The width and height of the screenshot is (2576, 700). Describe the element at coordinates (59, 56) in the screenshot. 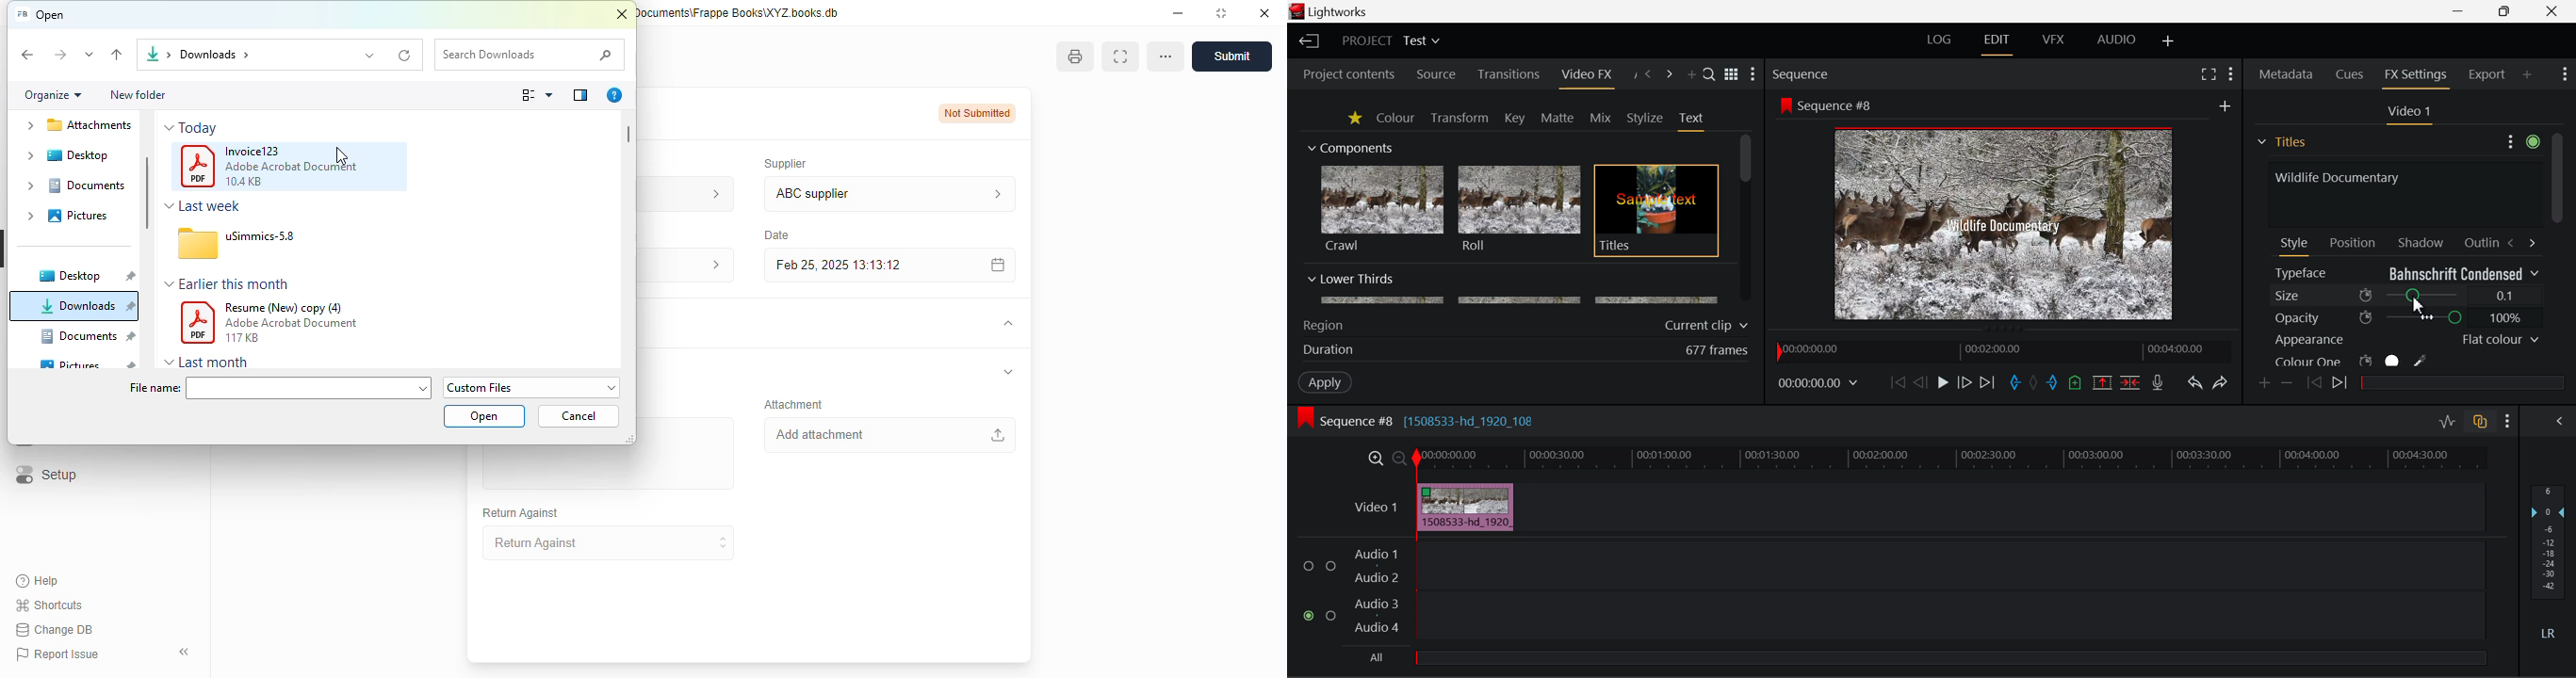

I see `forward` at that location.